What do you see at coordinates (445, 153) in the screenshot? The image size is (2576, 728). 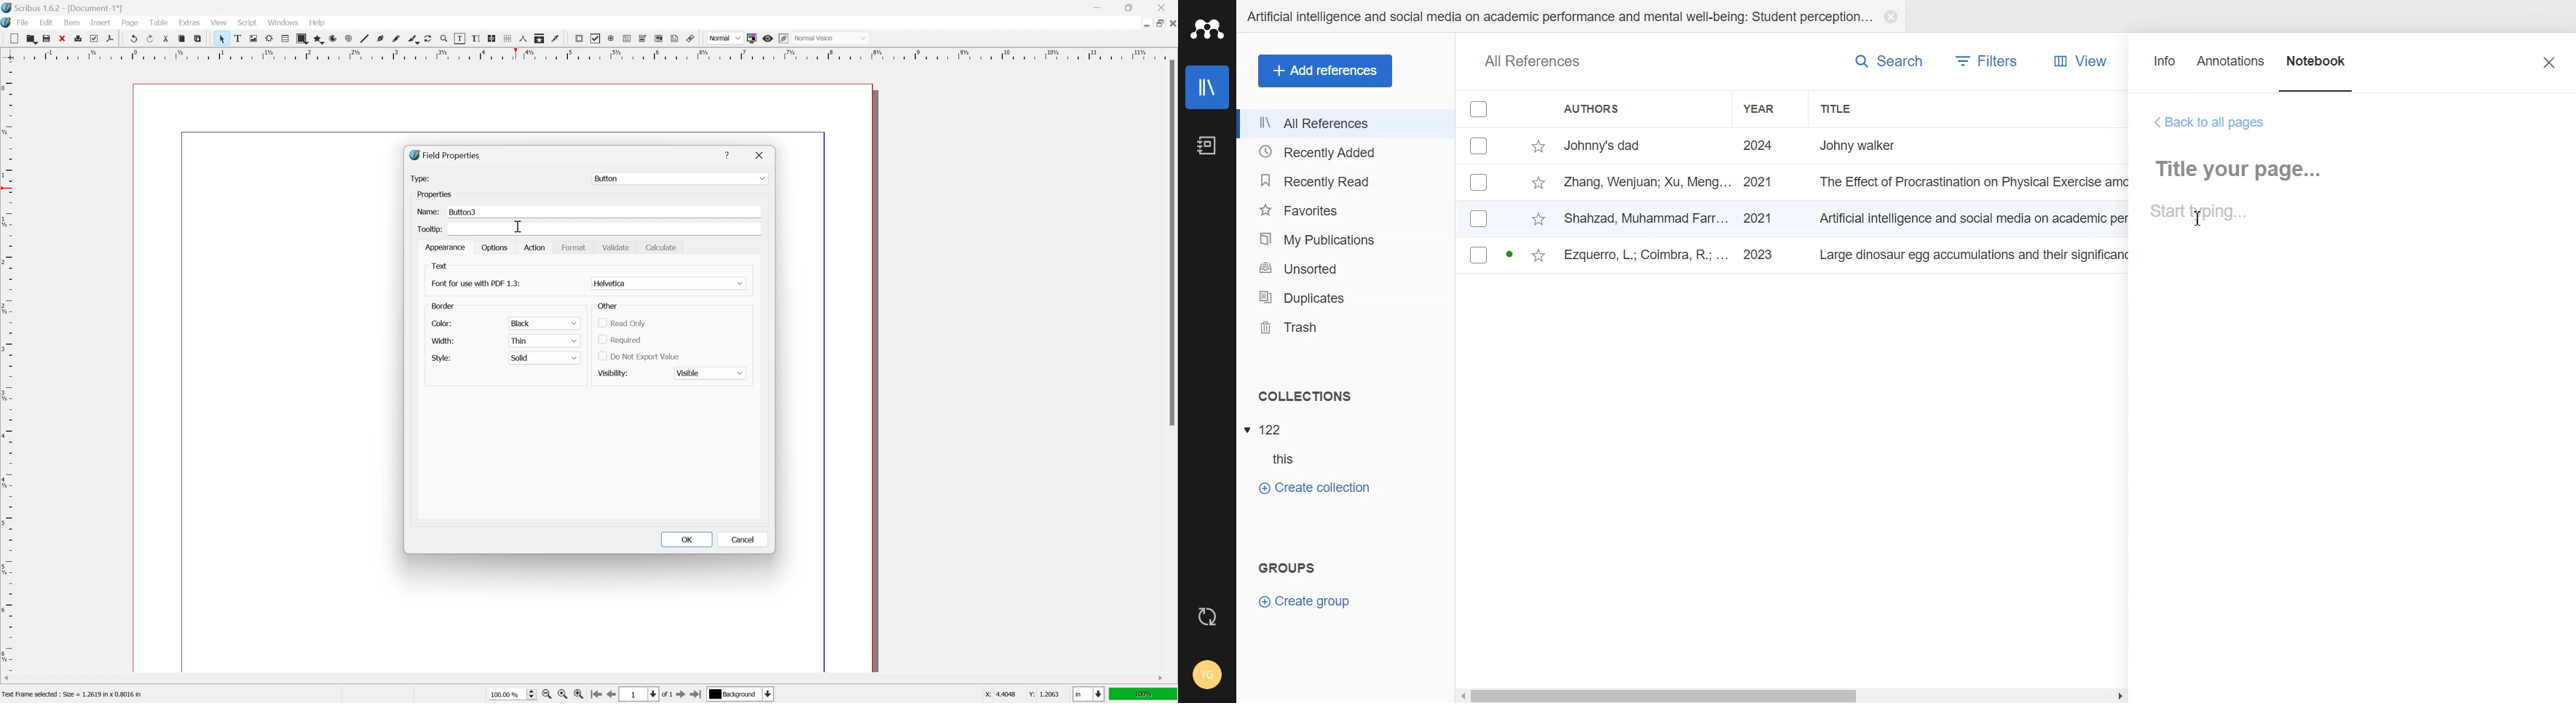 I see `Field Properties` at bounding box center [445, 153].